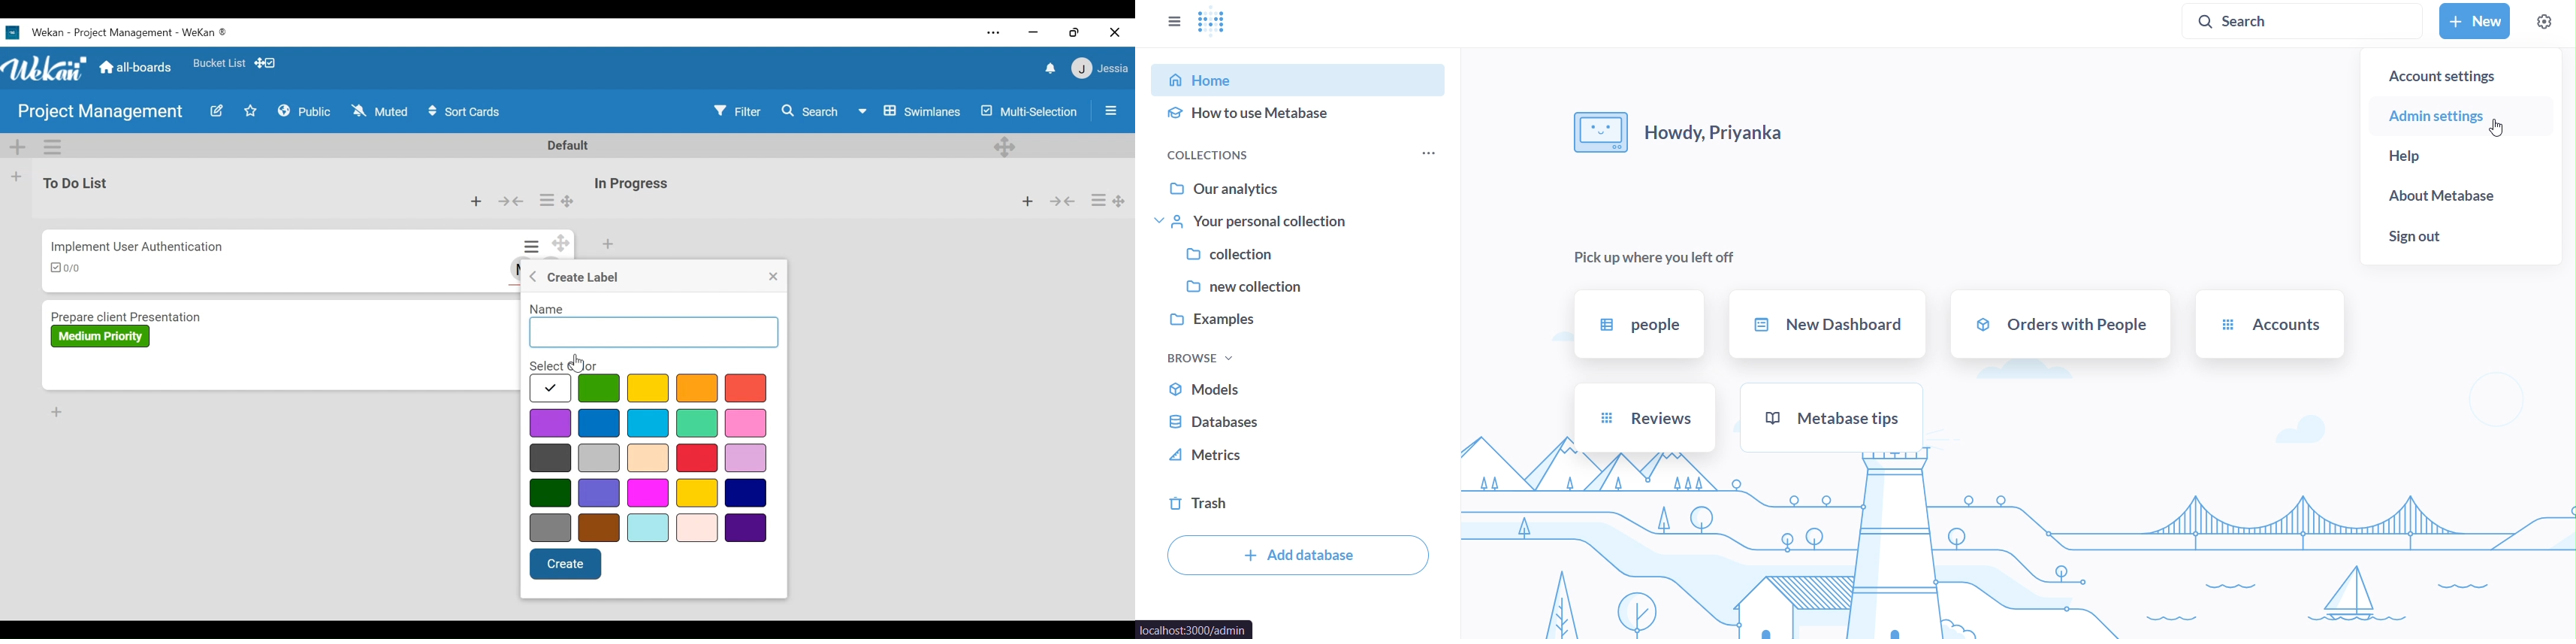 The height and width of the screenshot is (644, 2576). Describe the element at coordinates (1100, 68) in the screenshot. I see `Member Settings` at that location.